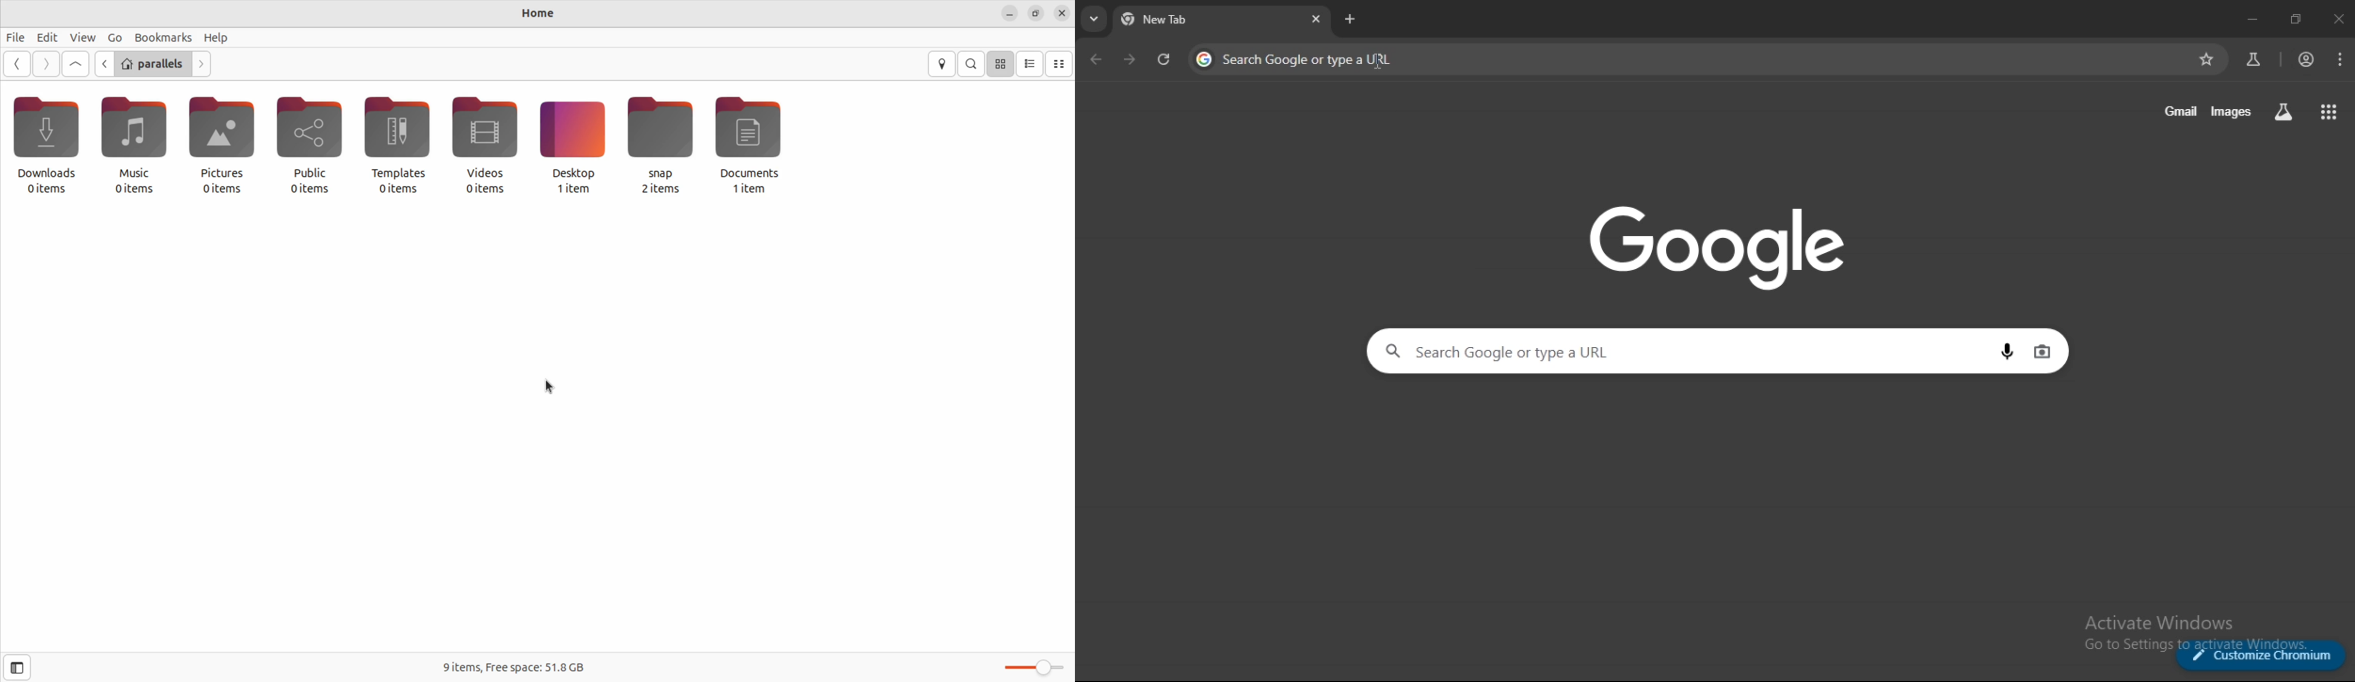  I want to click on current tab, so click(1188, 19).